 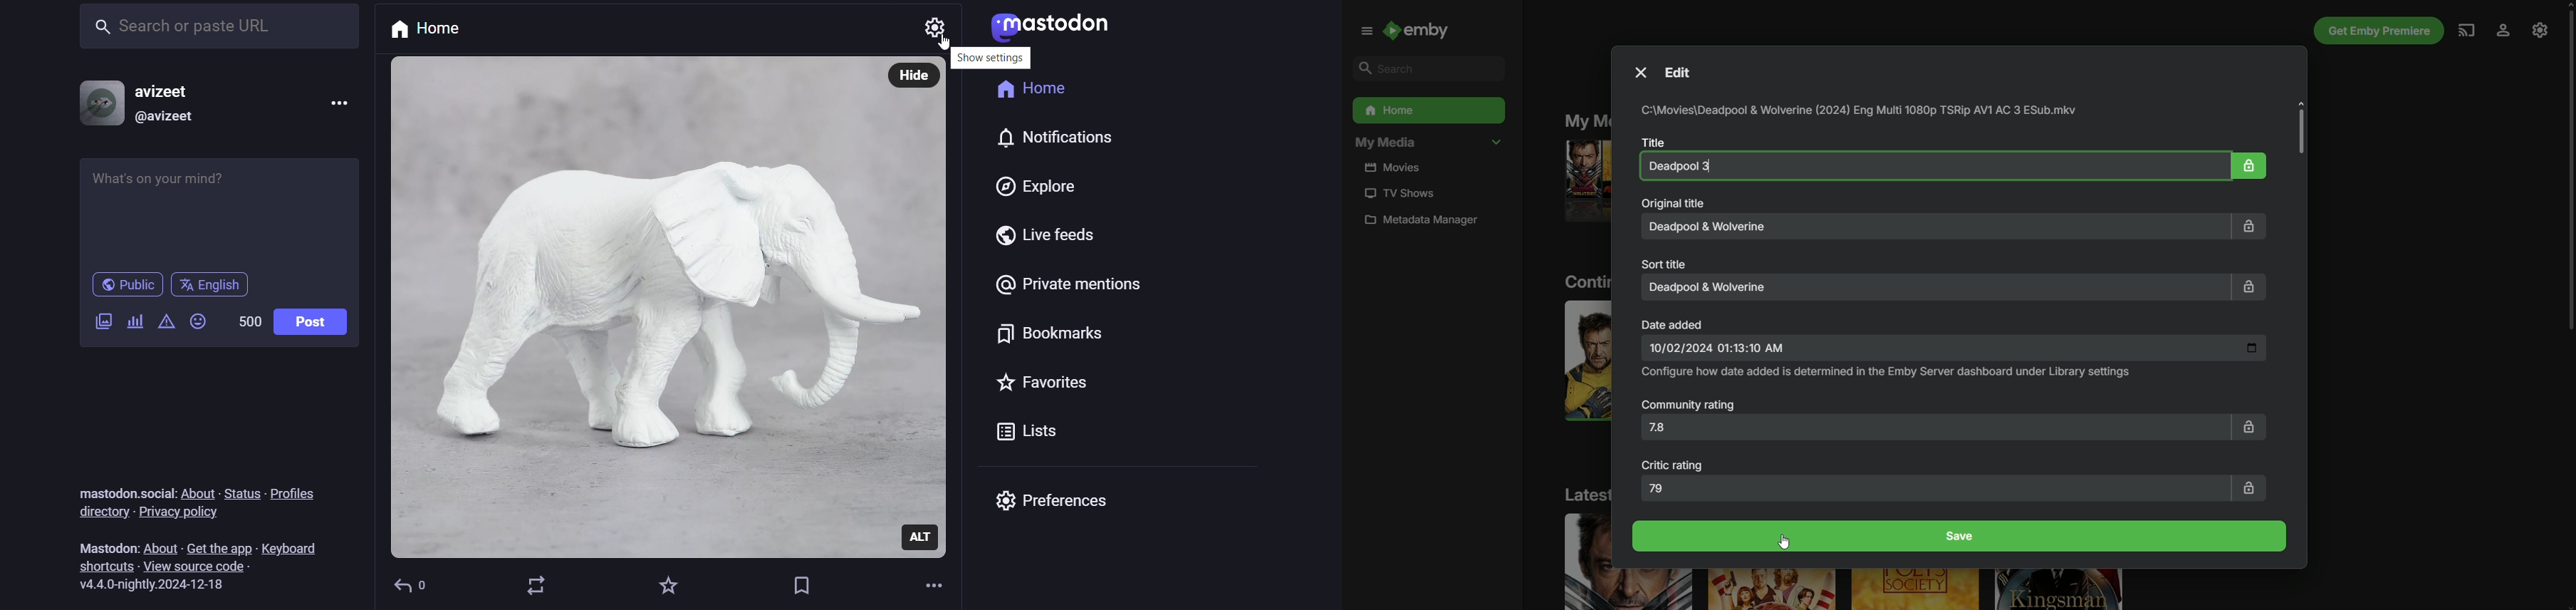 I want to click on Lists, so click(x=1024, y=435).